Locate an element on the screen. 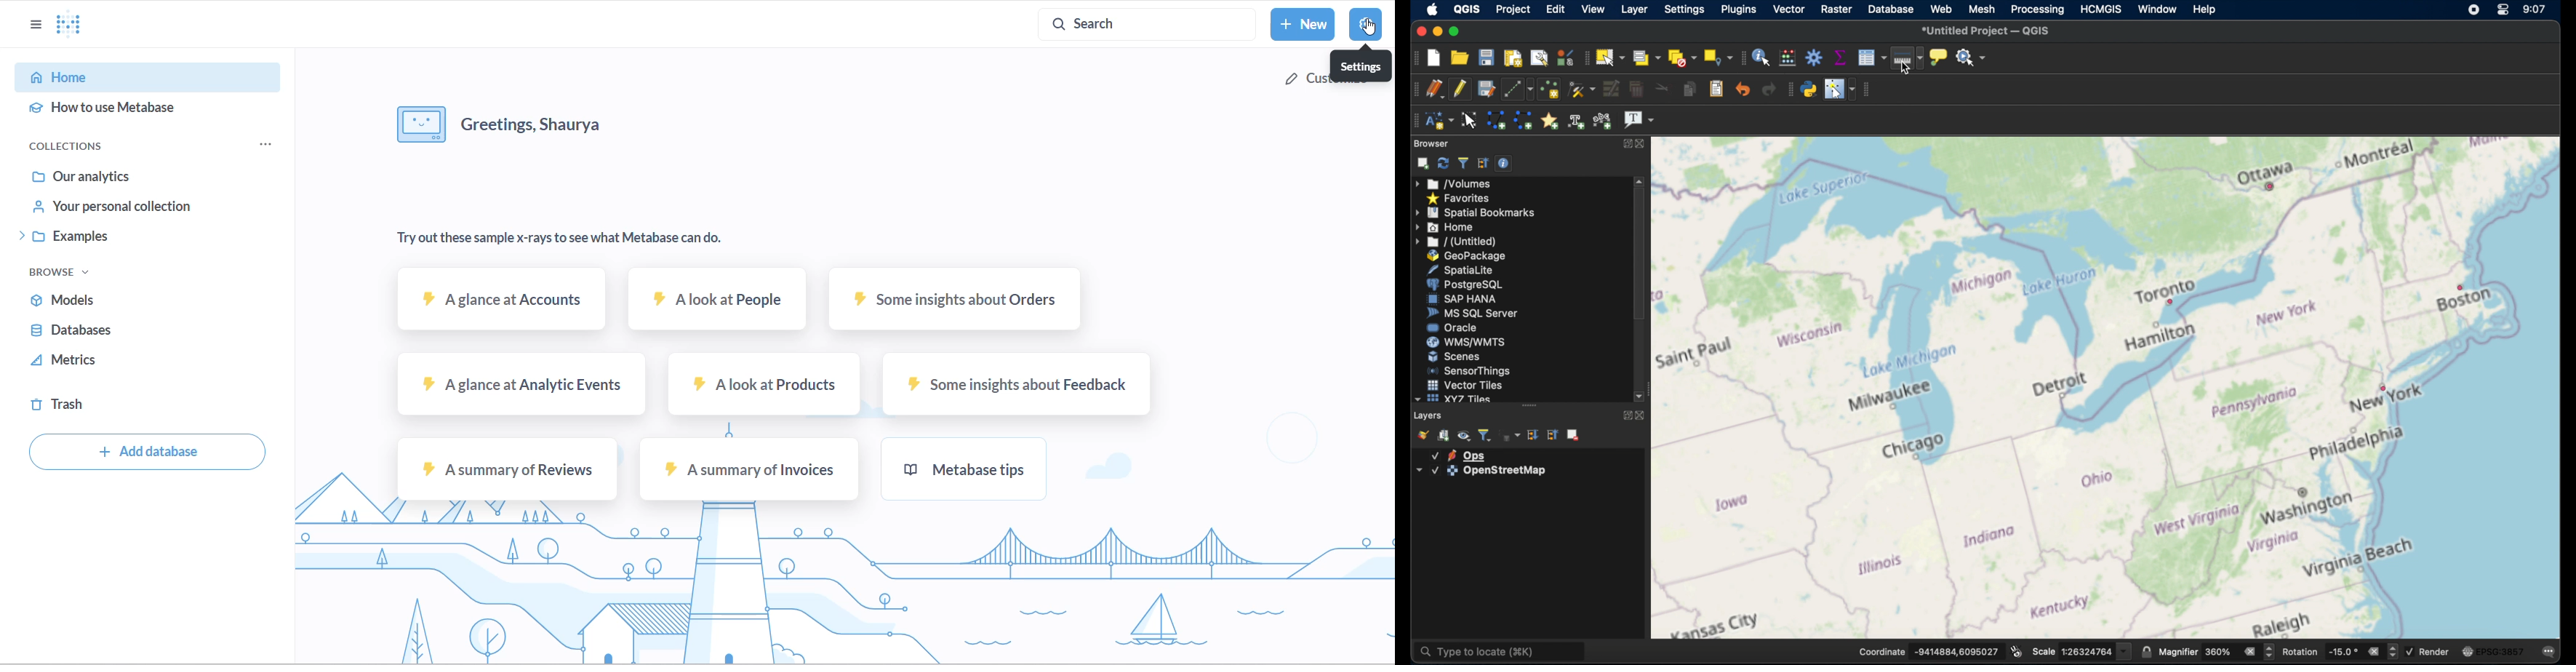 The width and height of the screenshot is (2576, 672). oracle is located at coordinates (1452, 328).